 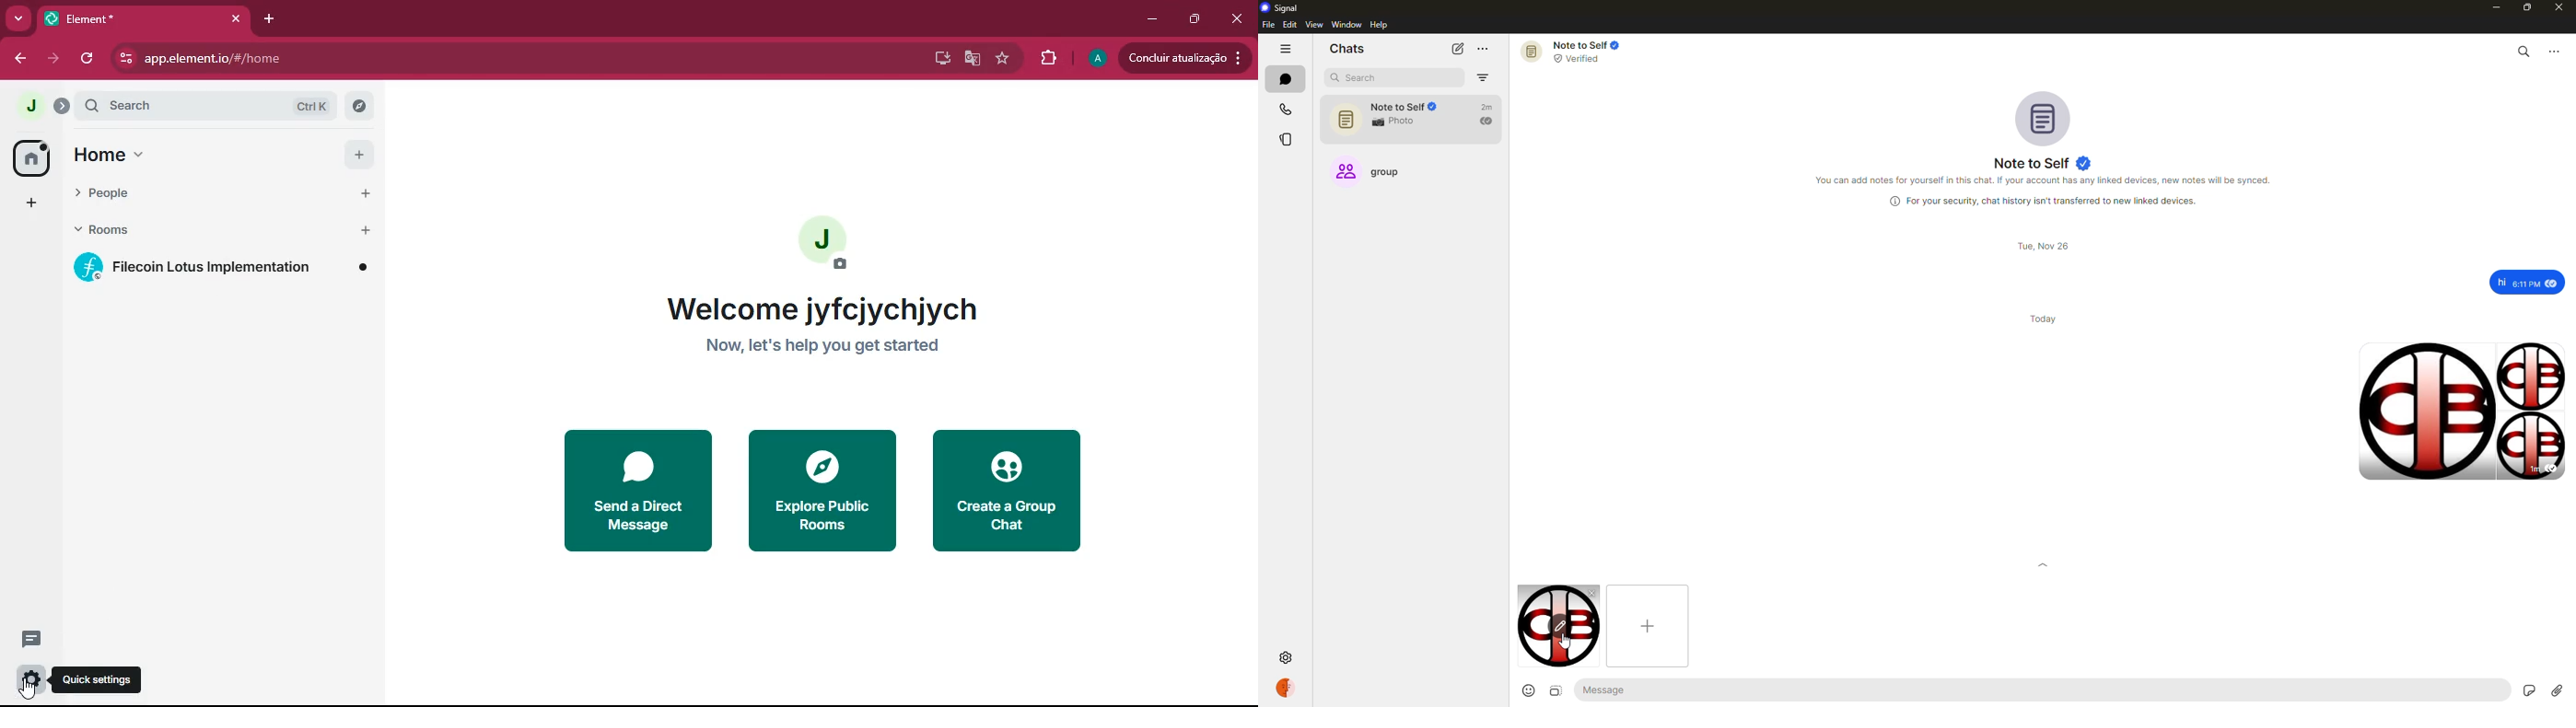 I want to click on desktop, so click(x=936, y=59).